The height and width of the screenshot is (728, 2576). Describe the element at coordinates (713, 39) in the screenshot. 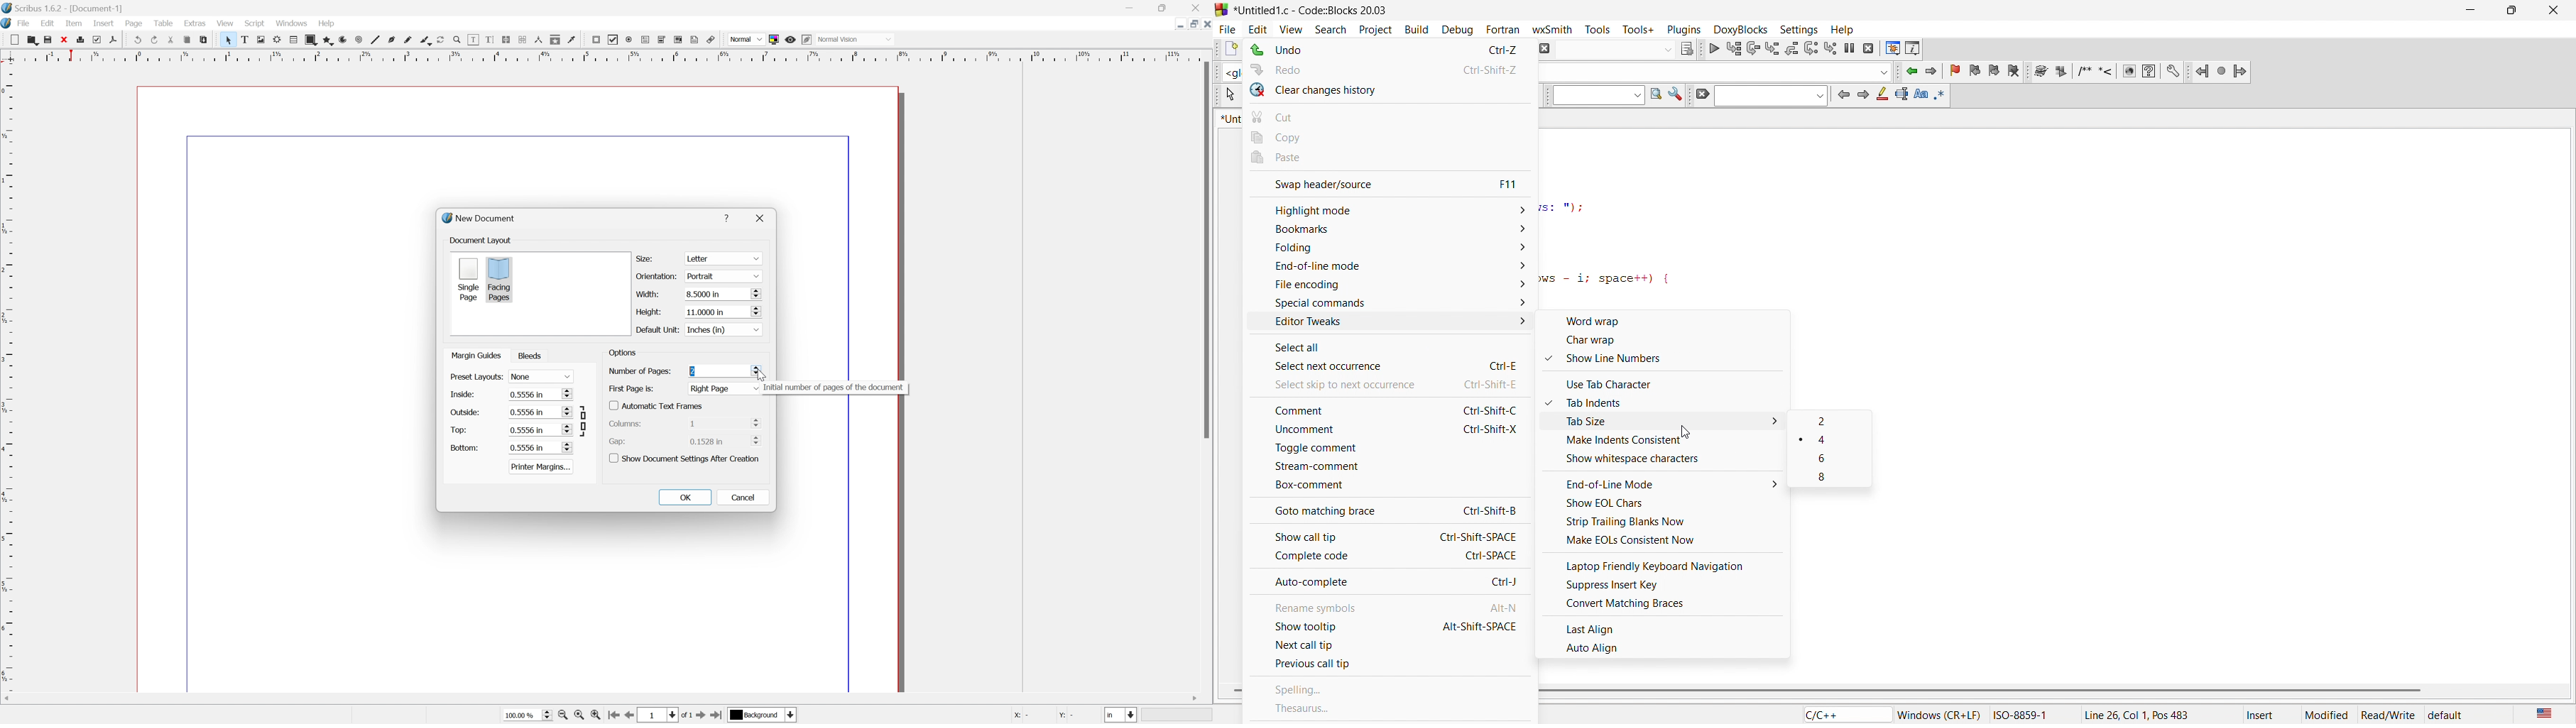

I see `link annotation` at that location.